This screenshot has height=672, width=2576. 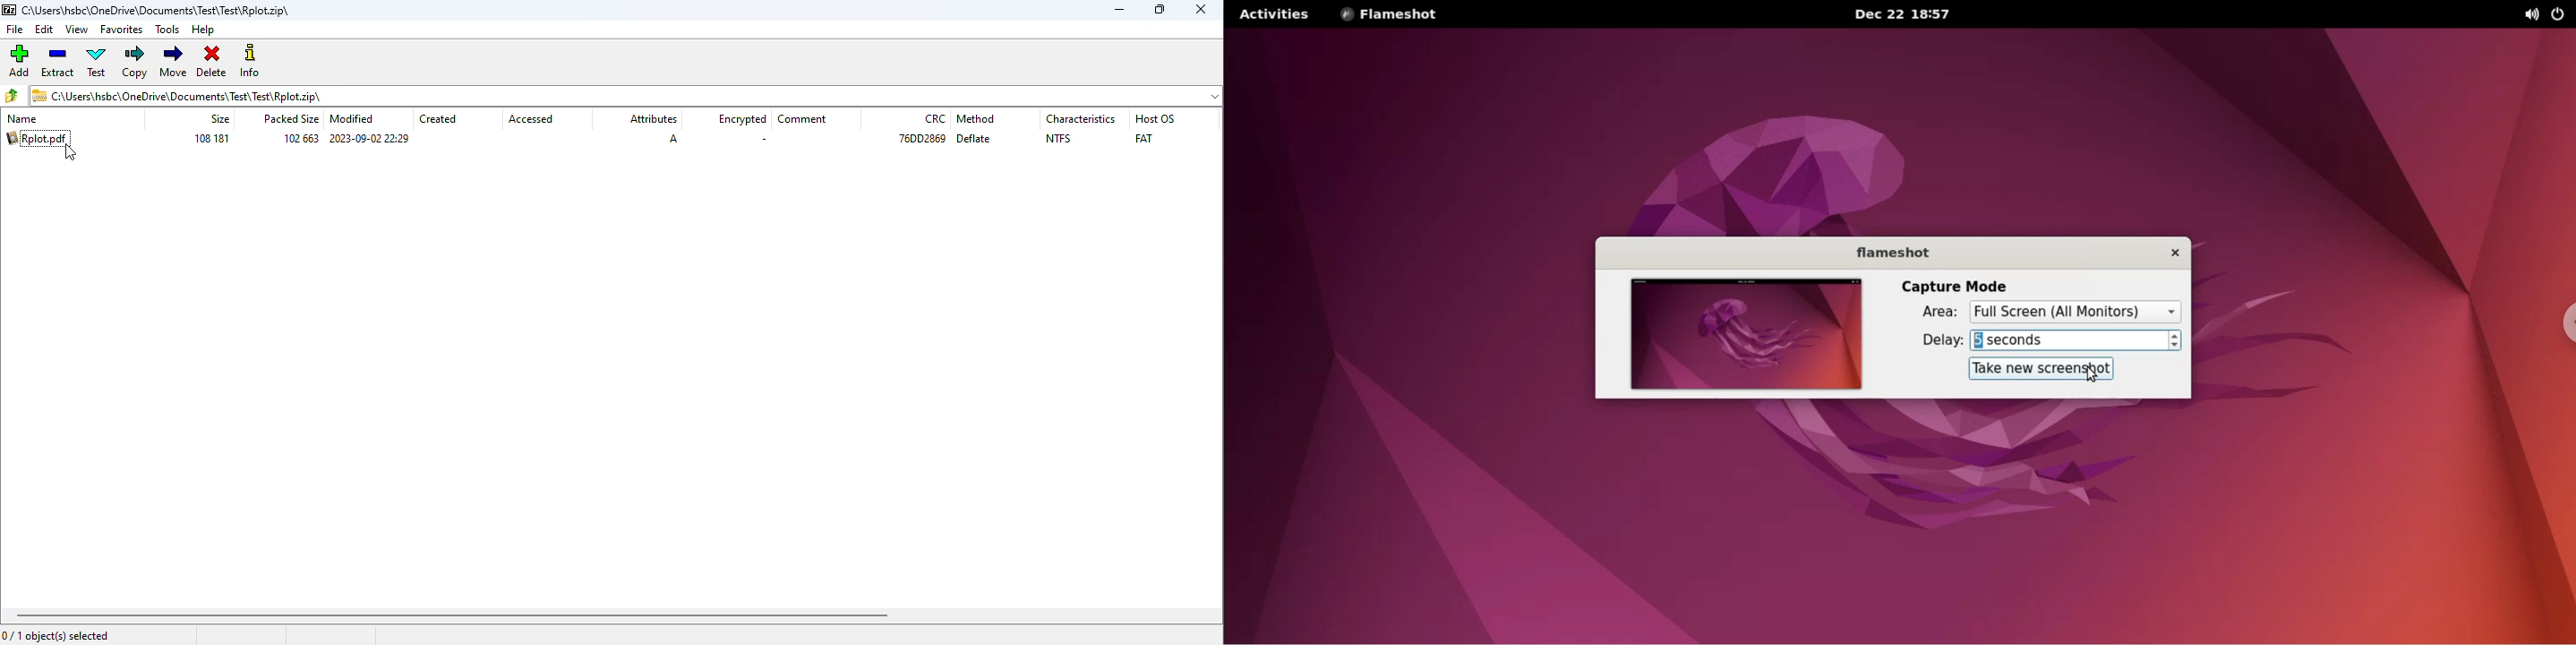 What do you see at coordinates (1058, 139) in the screenshot?
I see `NTFS` at bounding box center [1058, 139].